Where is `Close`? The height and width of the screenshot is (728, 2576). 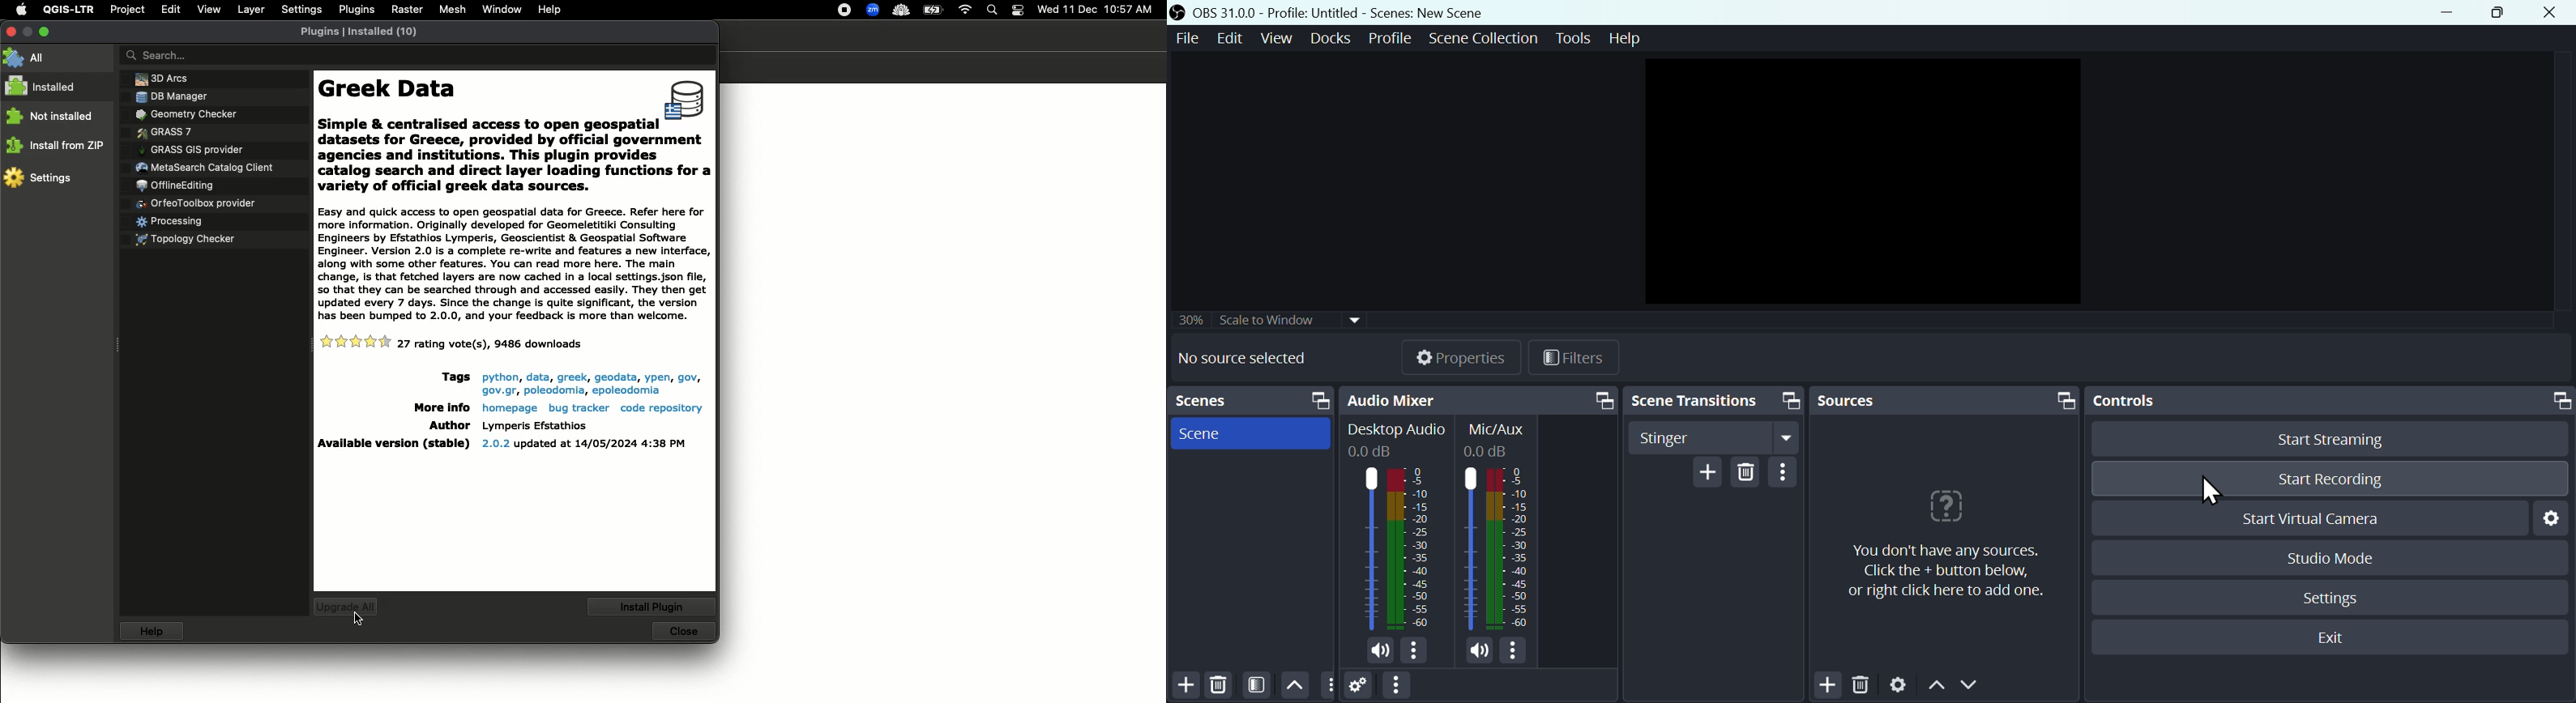 Close is located at coordinates (2554, 13).